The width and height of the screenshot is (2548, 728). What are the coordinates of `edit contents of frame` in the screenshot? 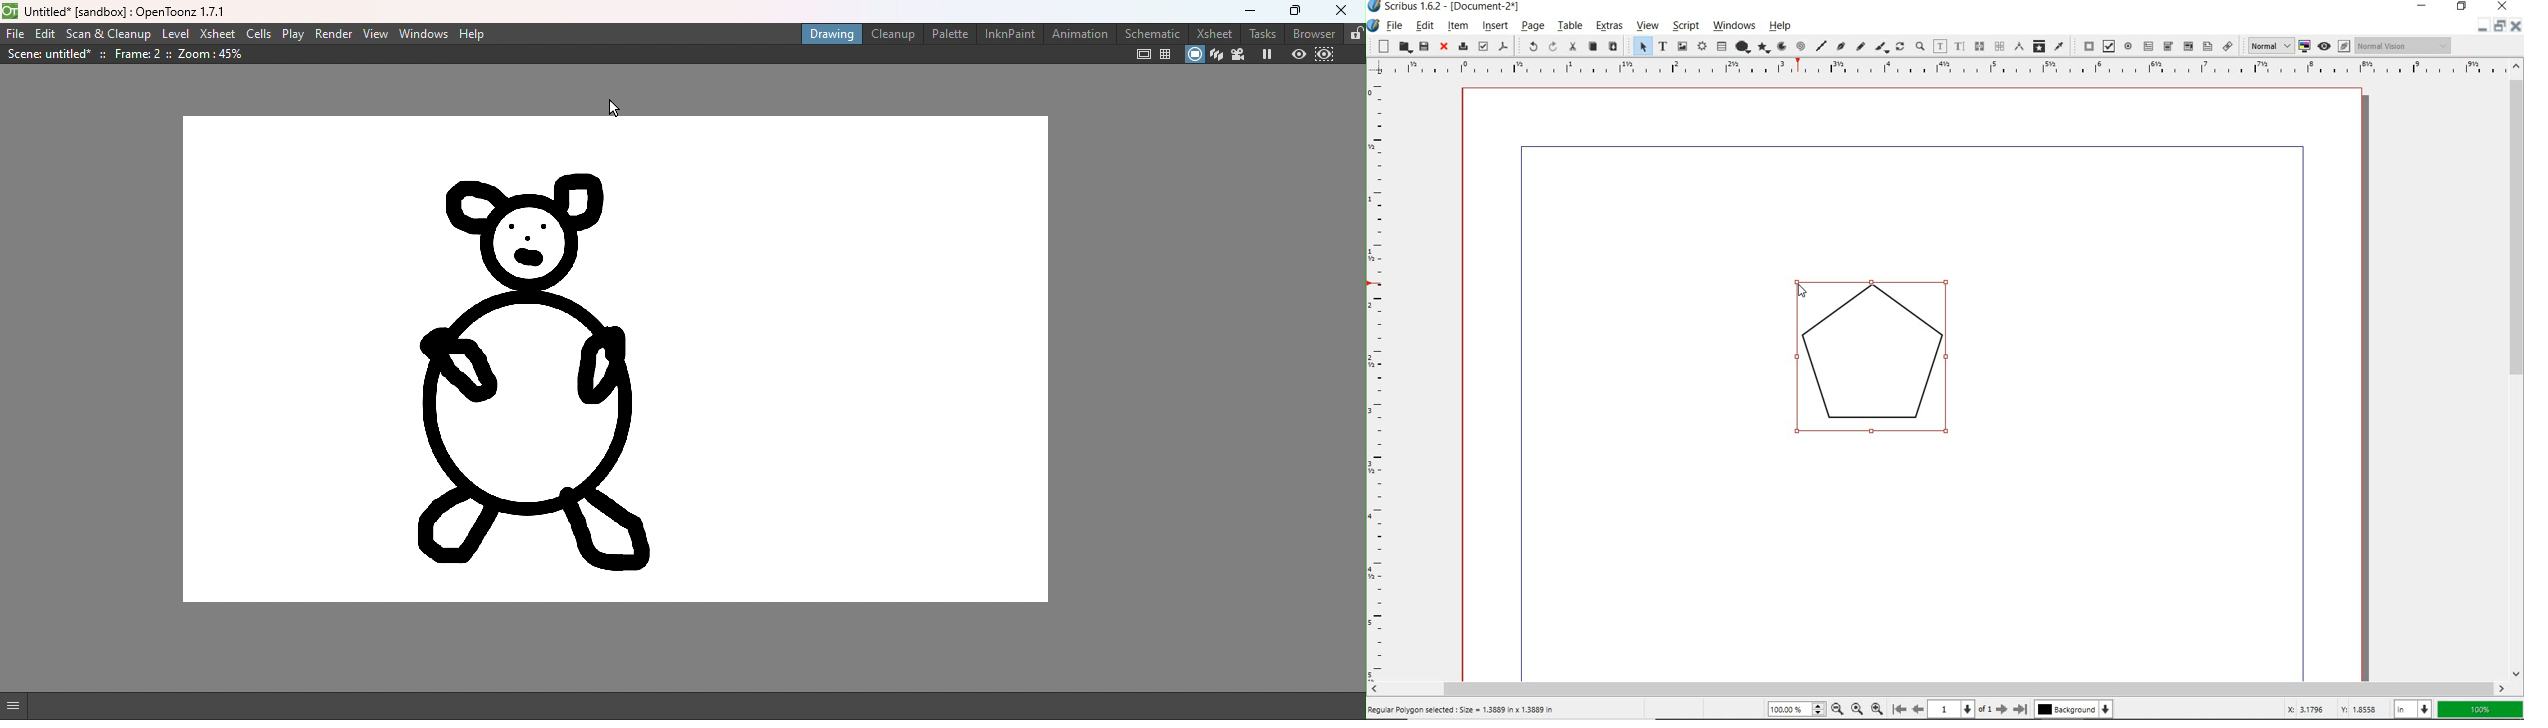 It's located at (1940, 46).